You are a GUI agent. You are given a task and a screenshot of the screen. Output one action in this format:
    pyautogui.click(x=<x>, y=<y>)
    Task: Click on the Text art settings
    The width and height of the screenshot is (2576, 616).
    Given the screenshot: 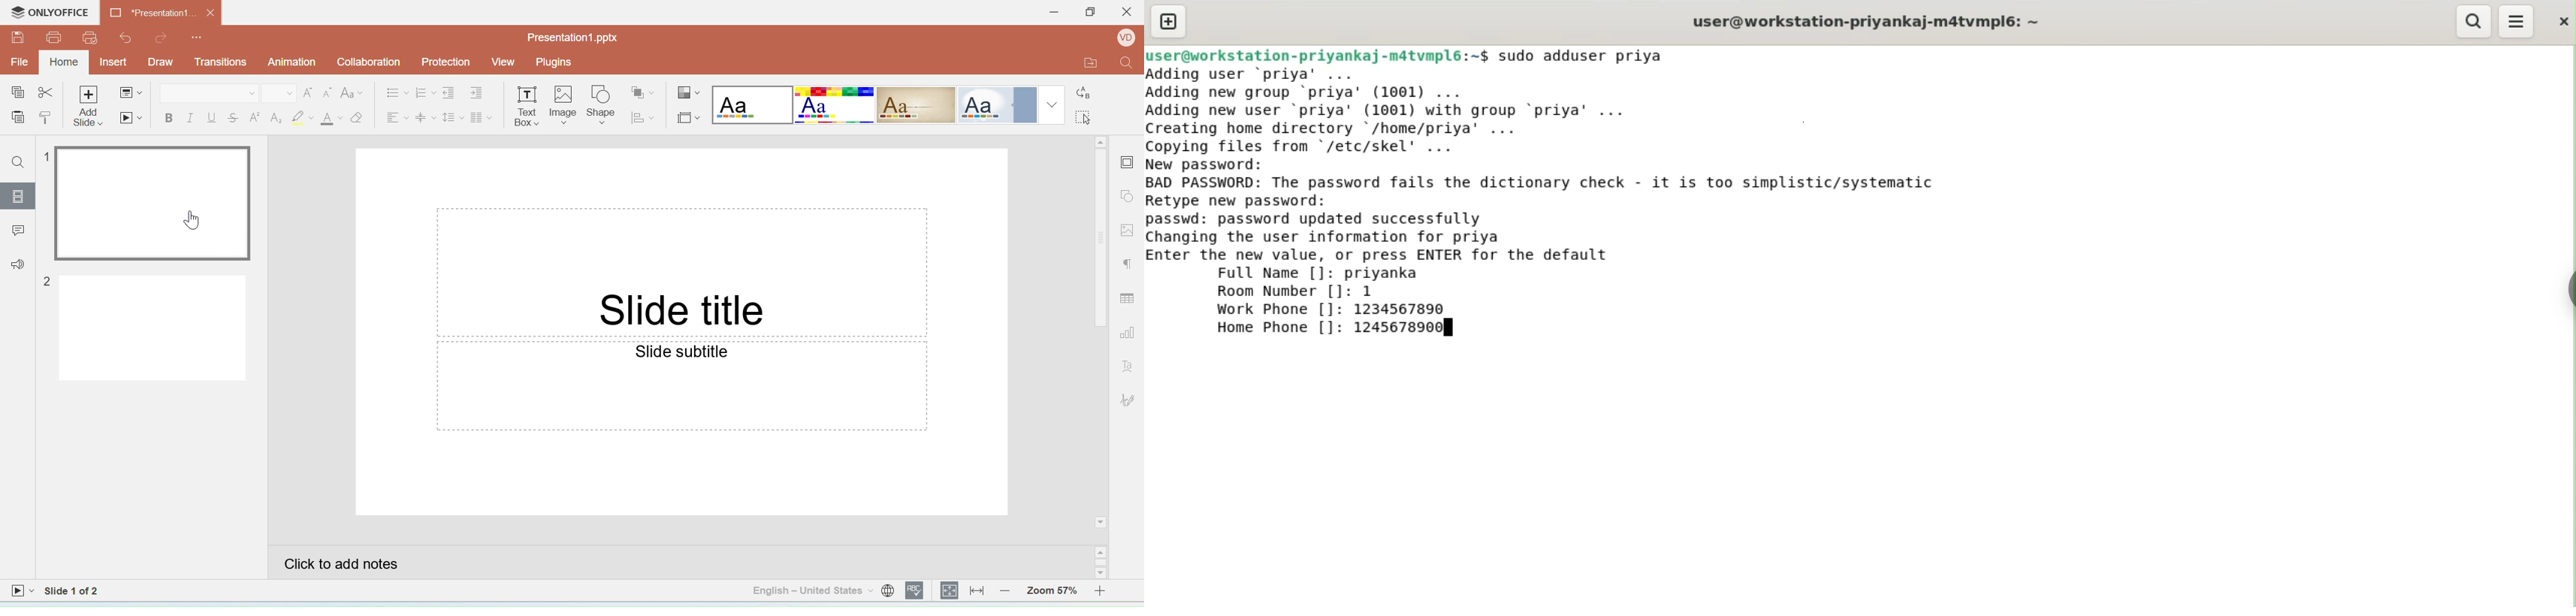 What is the action you would take?
    pyautogui.click(x=1128, y=366)
    